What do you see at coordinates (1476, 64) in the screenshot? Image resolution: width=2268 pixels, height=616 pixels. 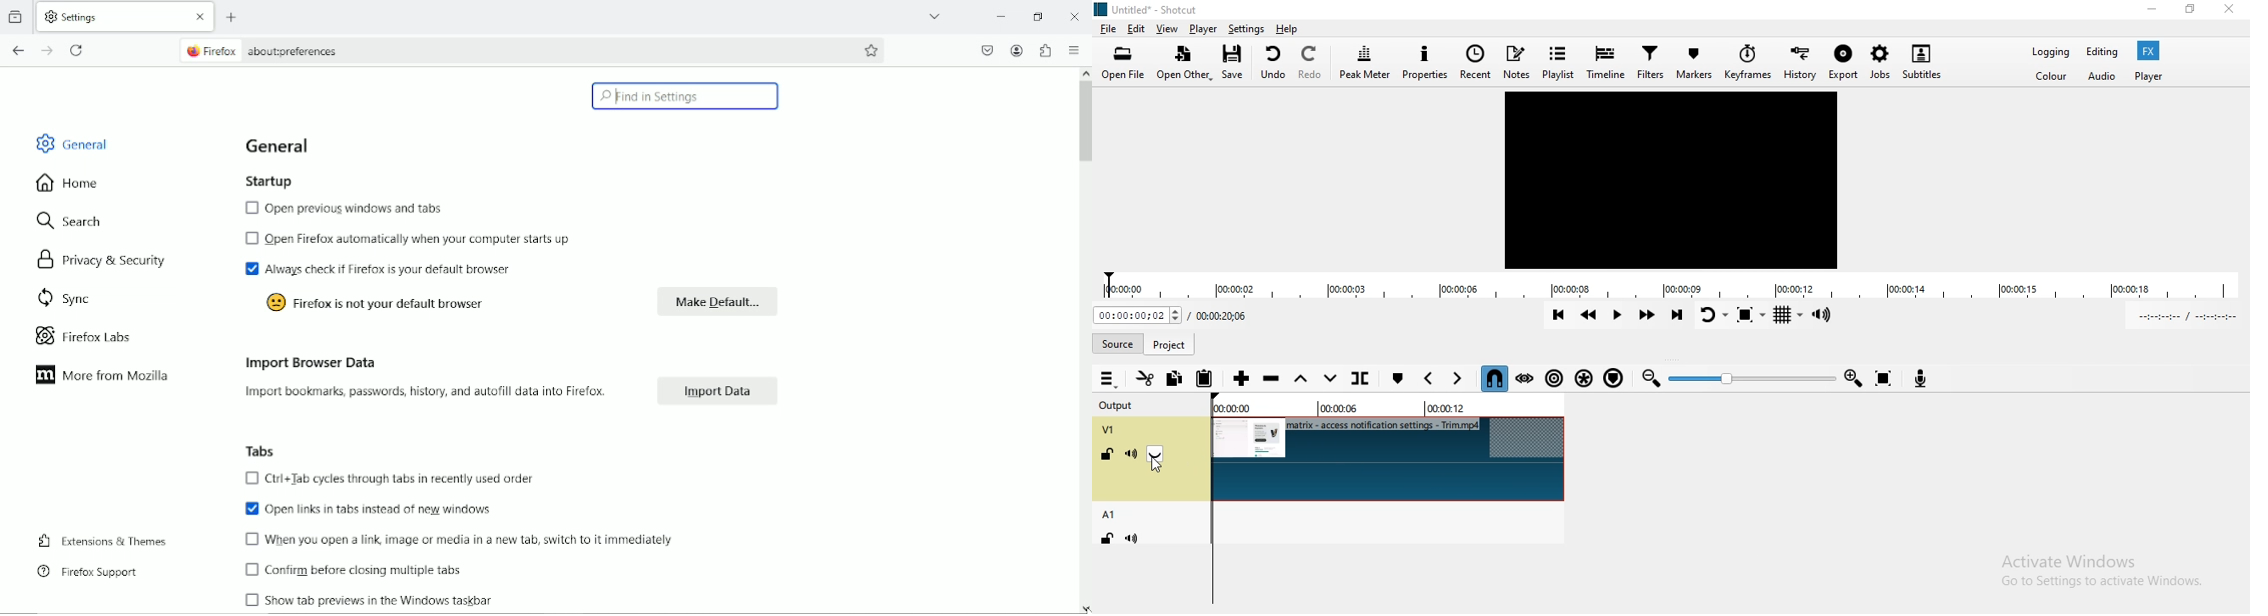 I see `Recent` at bounding box center [1476, 64].